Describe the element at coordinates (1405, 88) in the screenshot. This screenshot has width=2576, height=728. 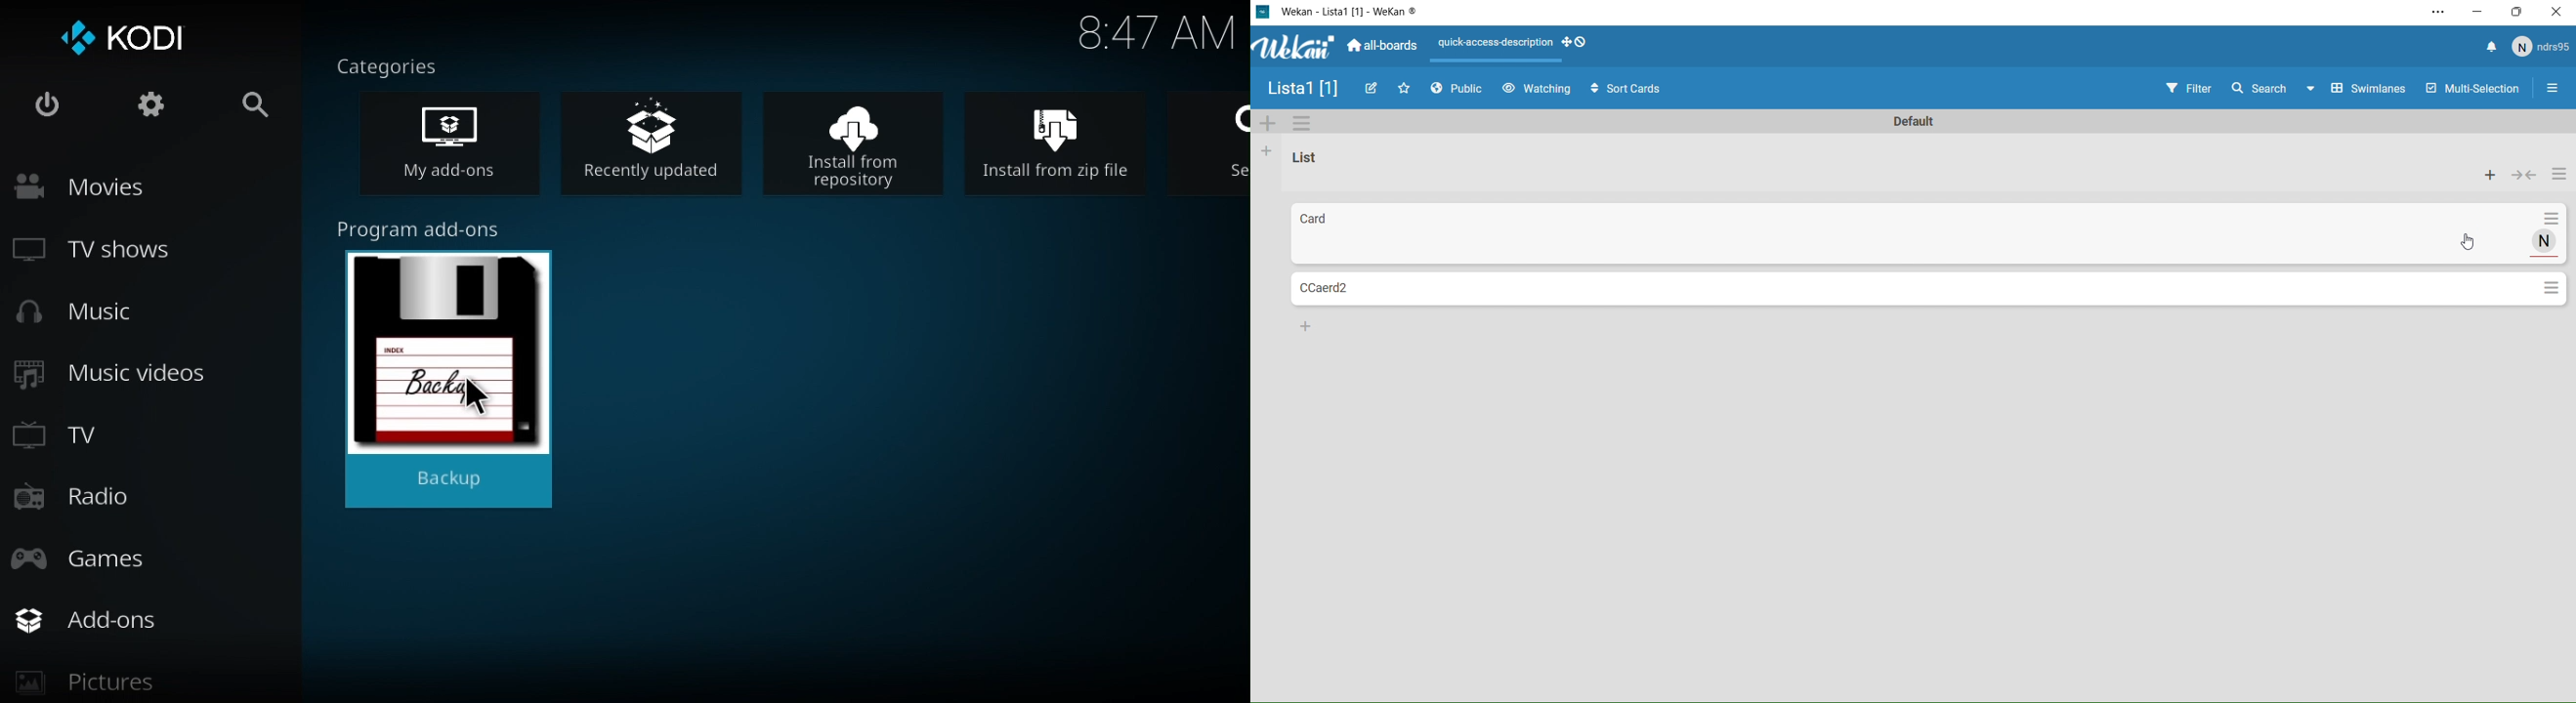
I see `Favourites` at that location.